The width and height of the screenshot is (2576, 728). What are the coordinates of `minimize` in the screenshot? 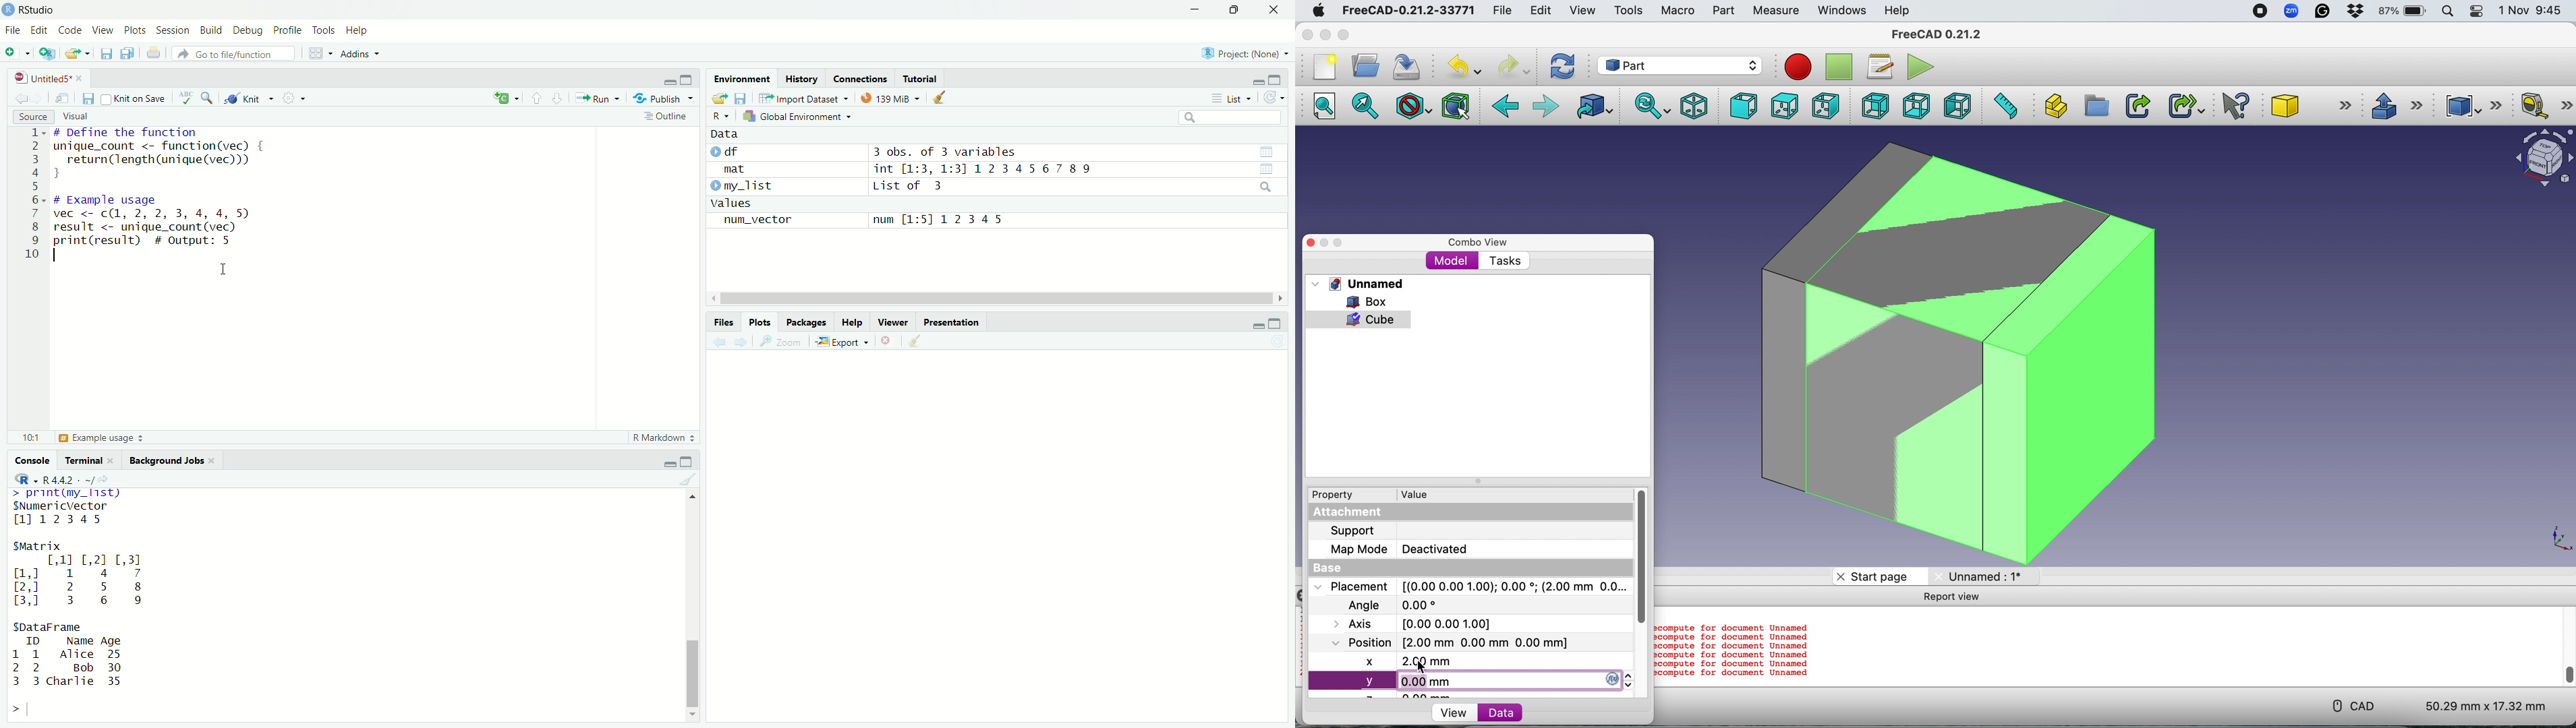 It's located at (667, 82).